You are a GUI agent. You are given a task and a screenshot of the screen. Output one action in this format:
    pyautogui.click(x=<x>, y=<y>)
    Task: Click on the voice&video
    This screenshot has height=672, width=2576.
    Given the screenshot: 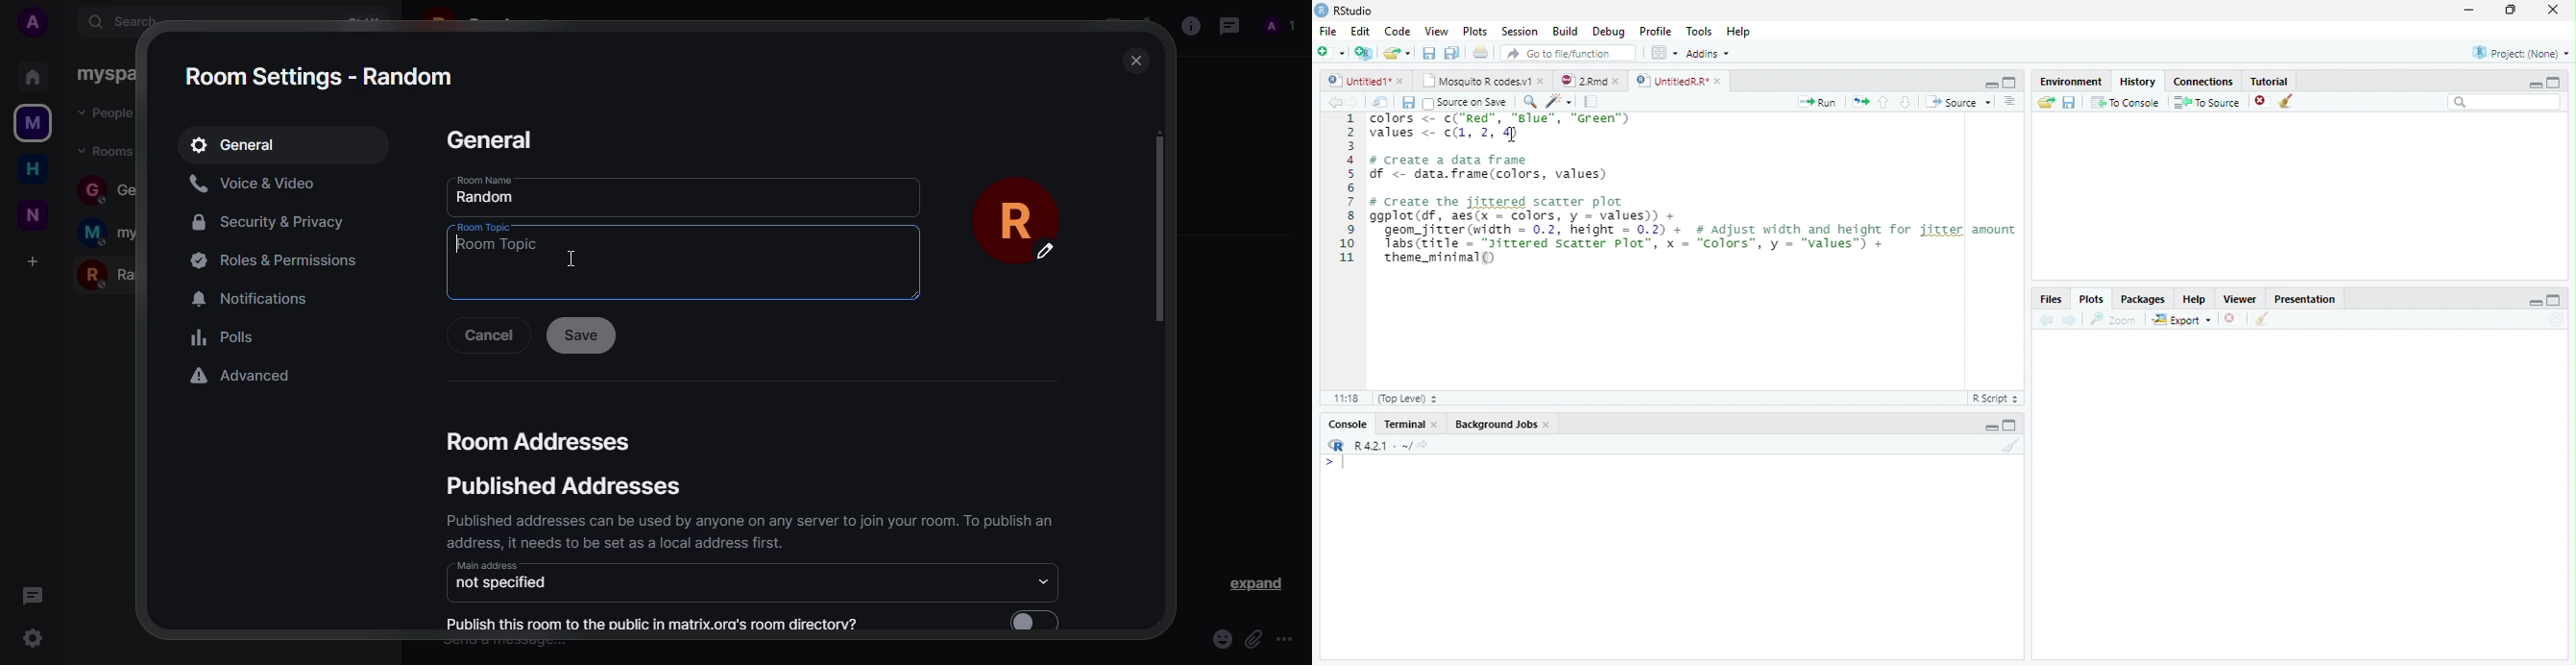 What is the action you would take?
    pyautogui.click(x=257, y=183)
    